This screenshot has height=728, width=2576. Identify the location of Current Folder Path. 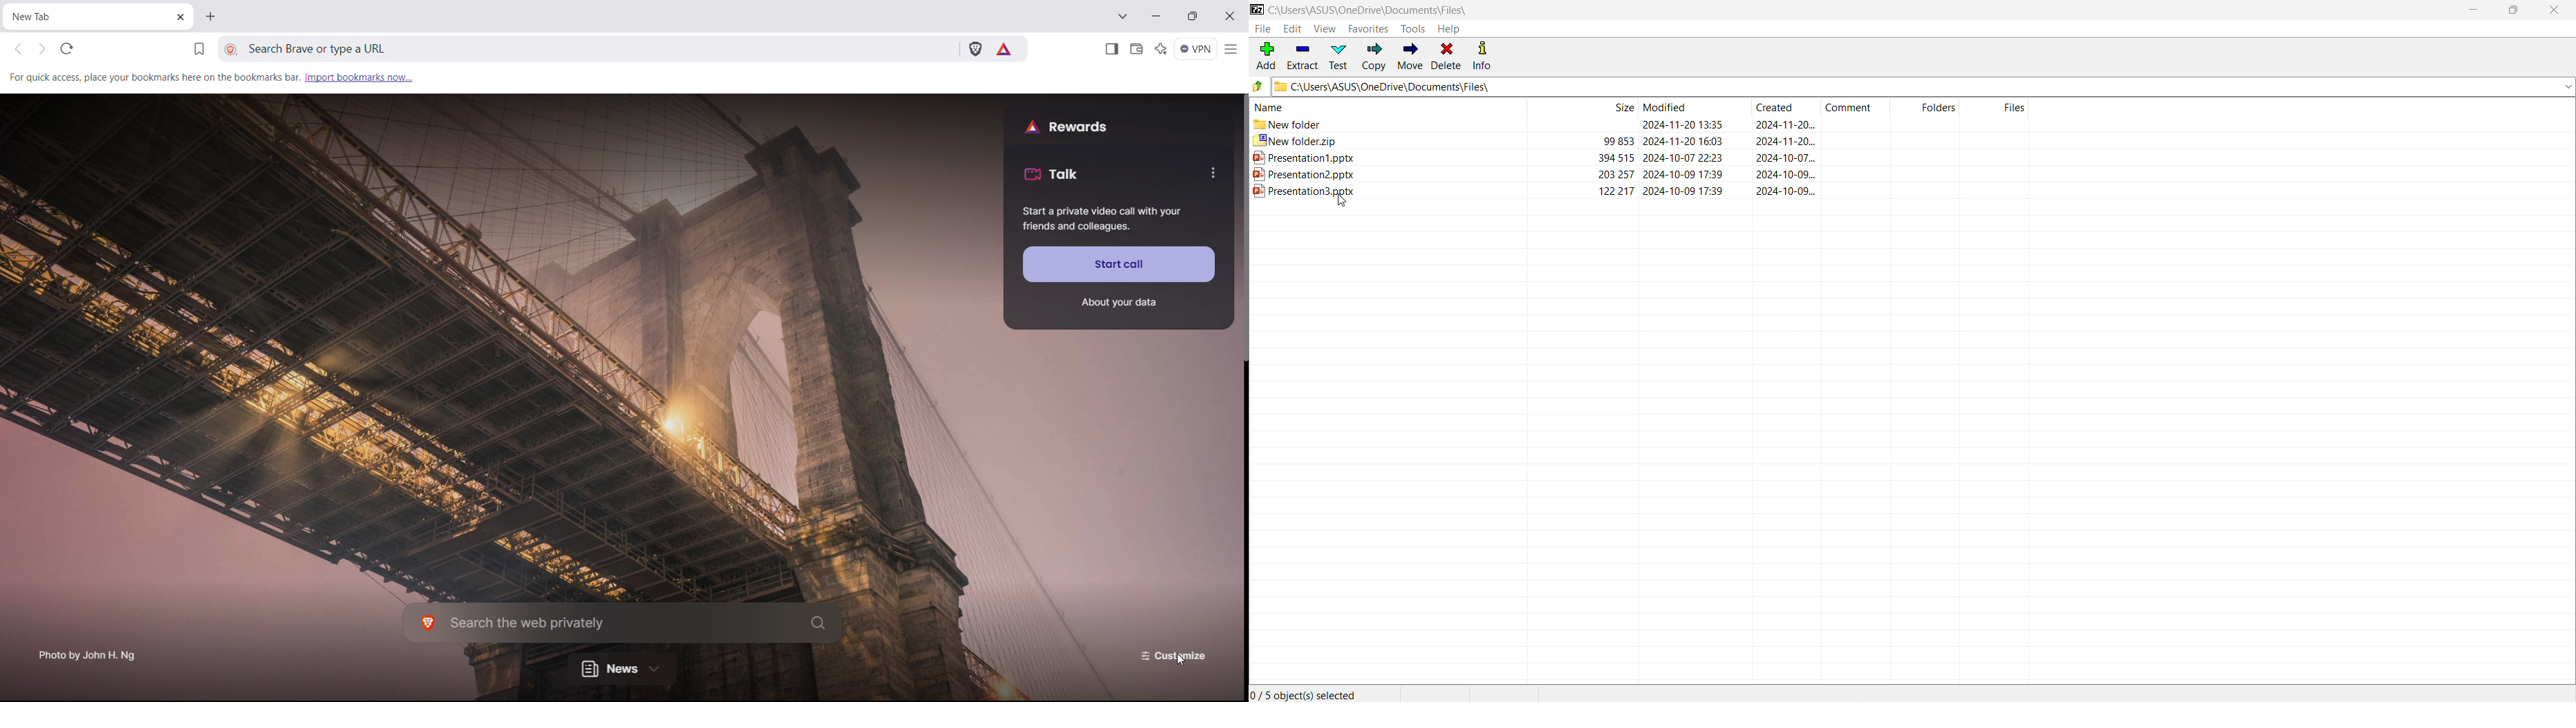
(1372, 8).